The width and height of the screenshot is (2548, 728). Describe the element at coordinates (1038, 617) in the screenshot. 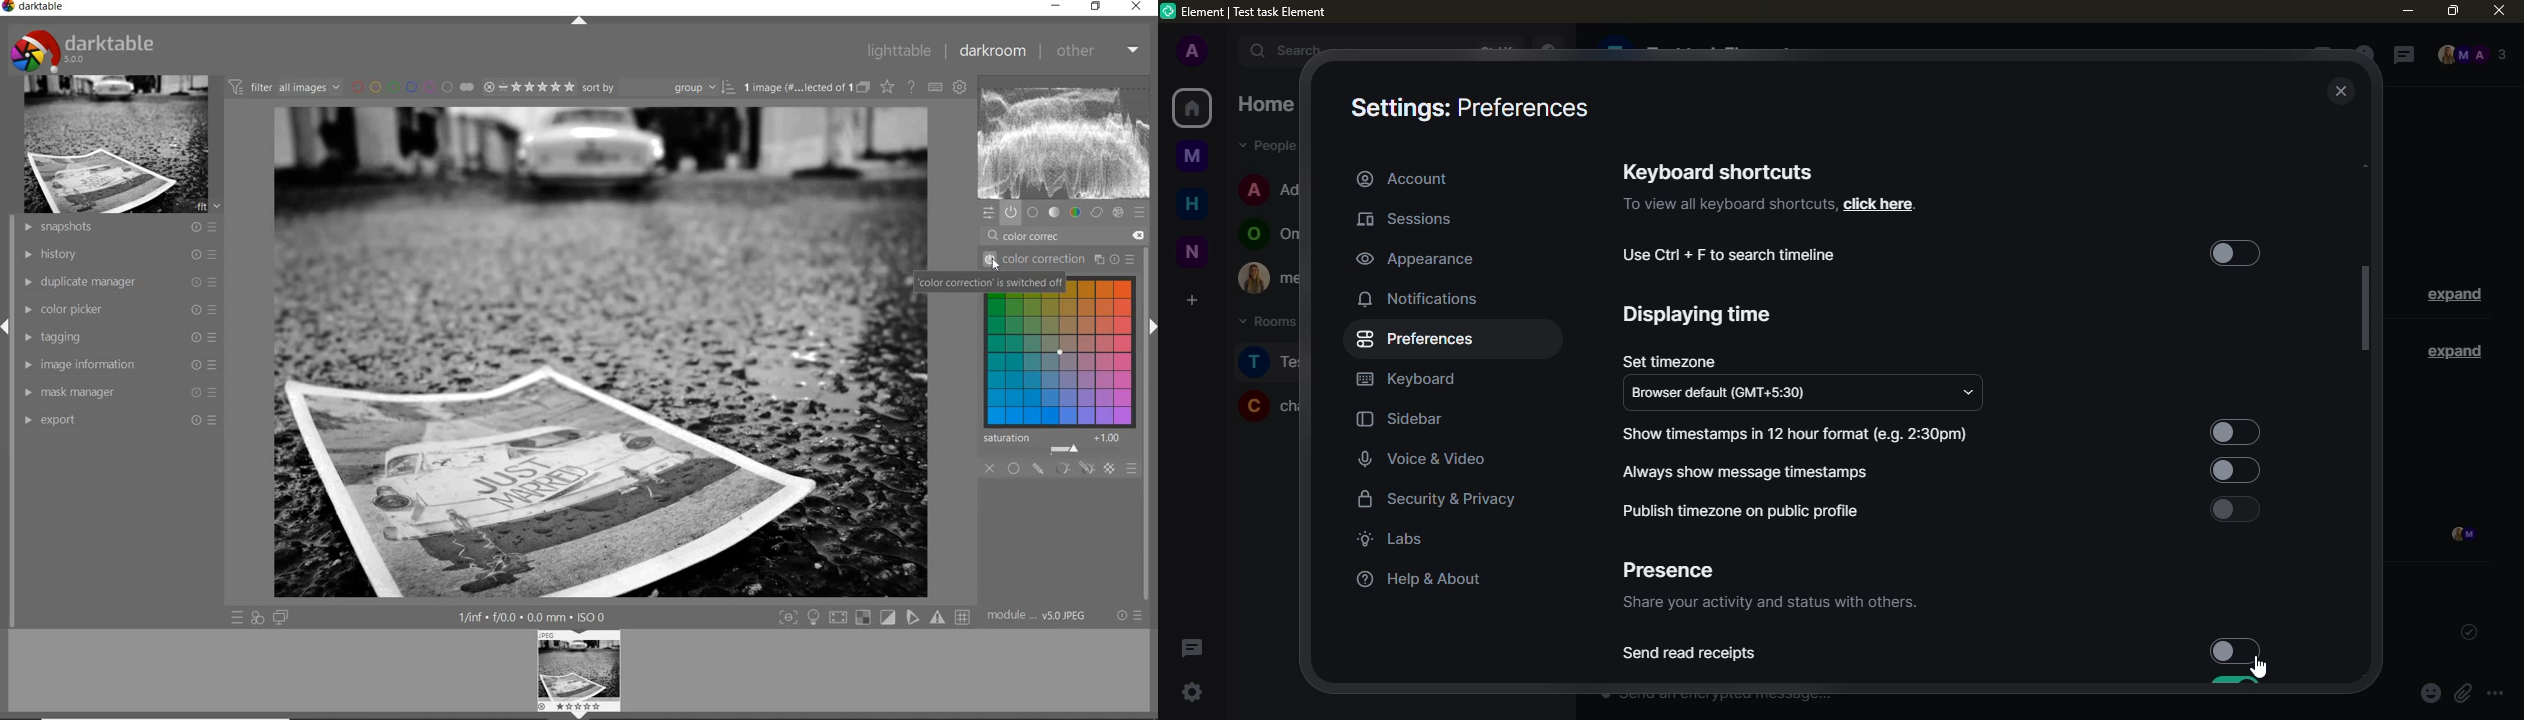

I see `model order` at that location.